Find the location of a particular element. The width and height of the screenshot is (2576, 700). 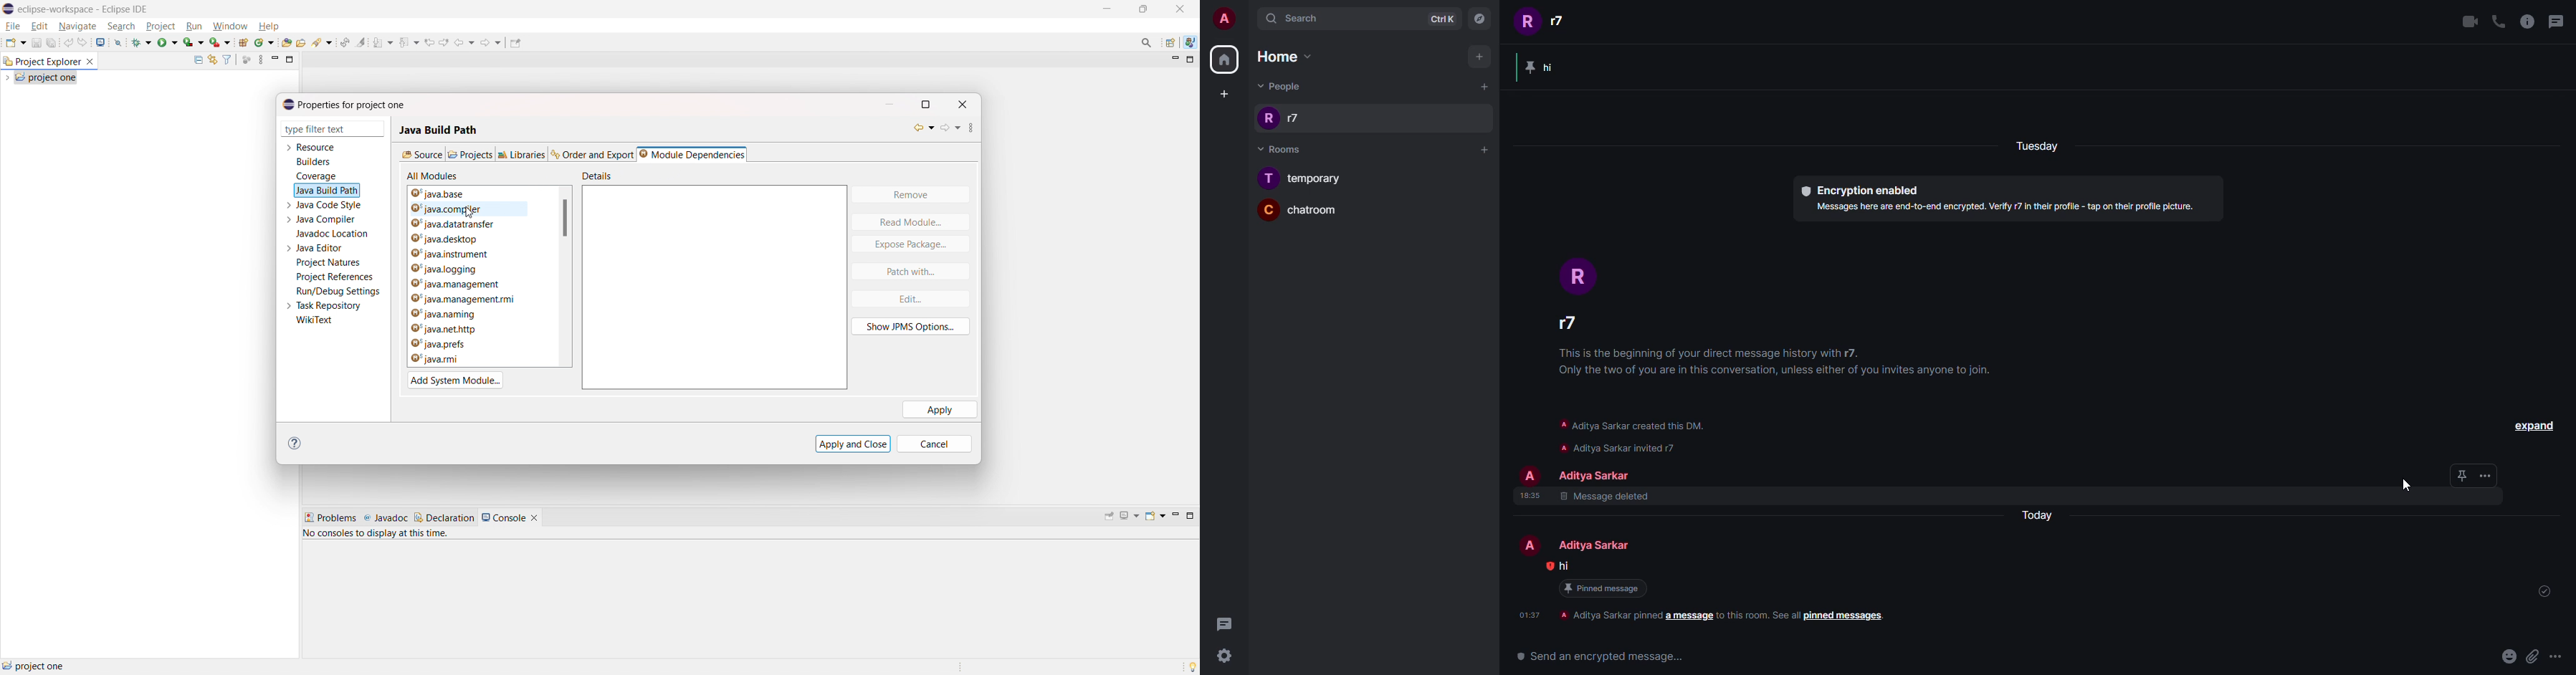

time is located at coordinates (1530, 615).